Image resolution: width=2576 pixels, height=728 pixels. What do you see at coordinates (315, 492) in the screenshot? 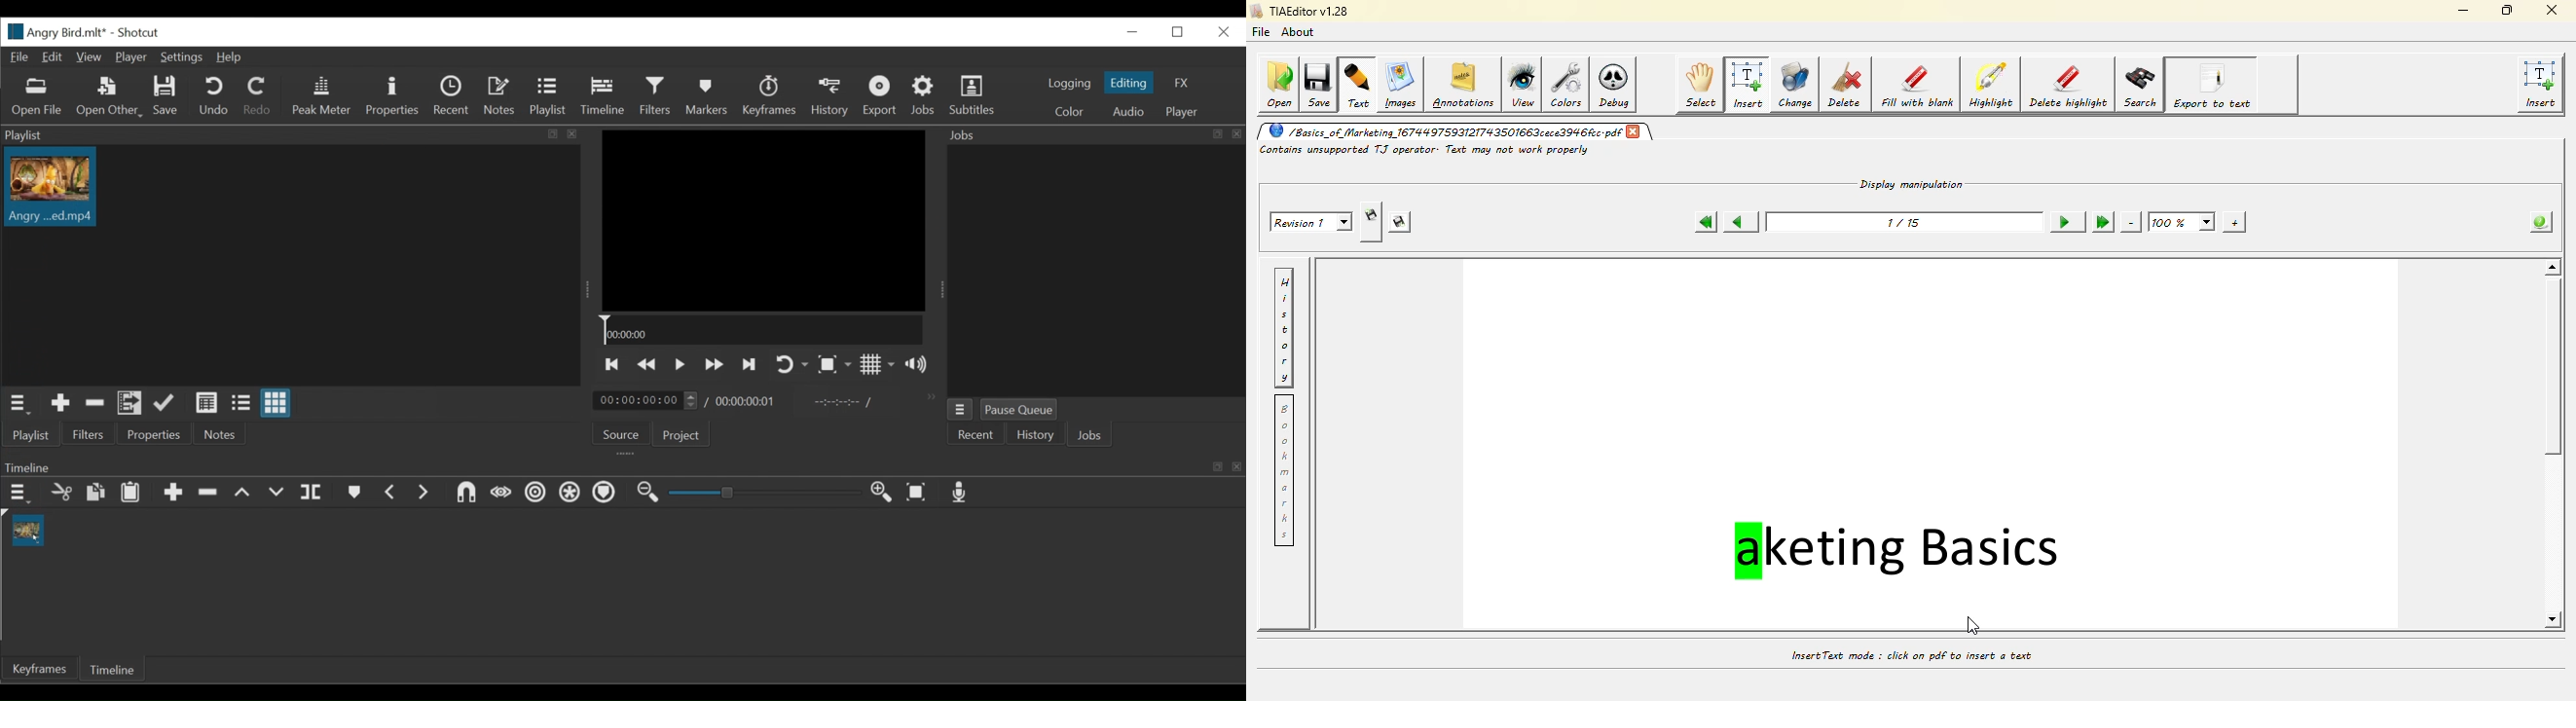
I see `Split at playhead` at bounding box center [315, 492].